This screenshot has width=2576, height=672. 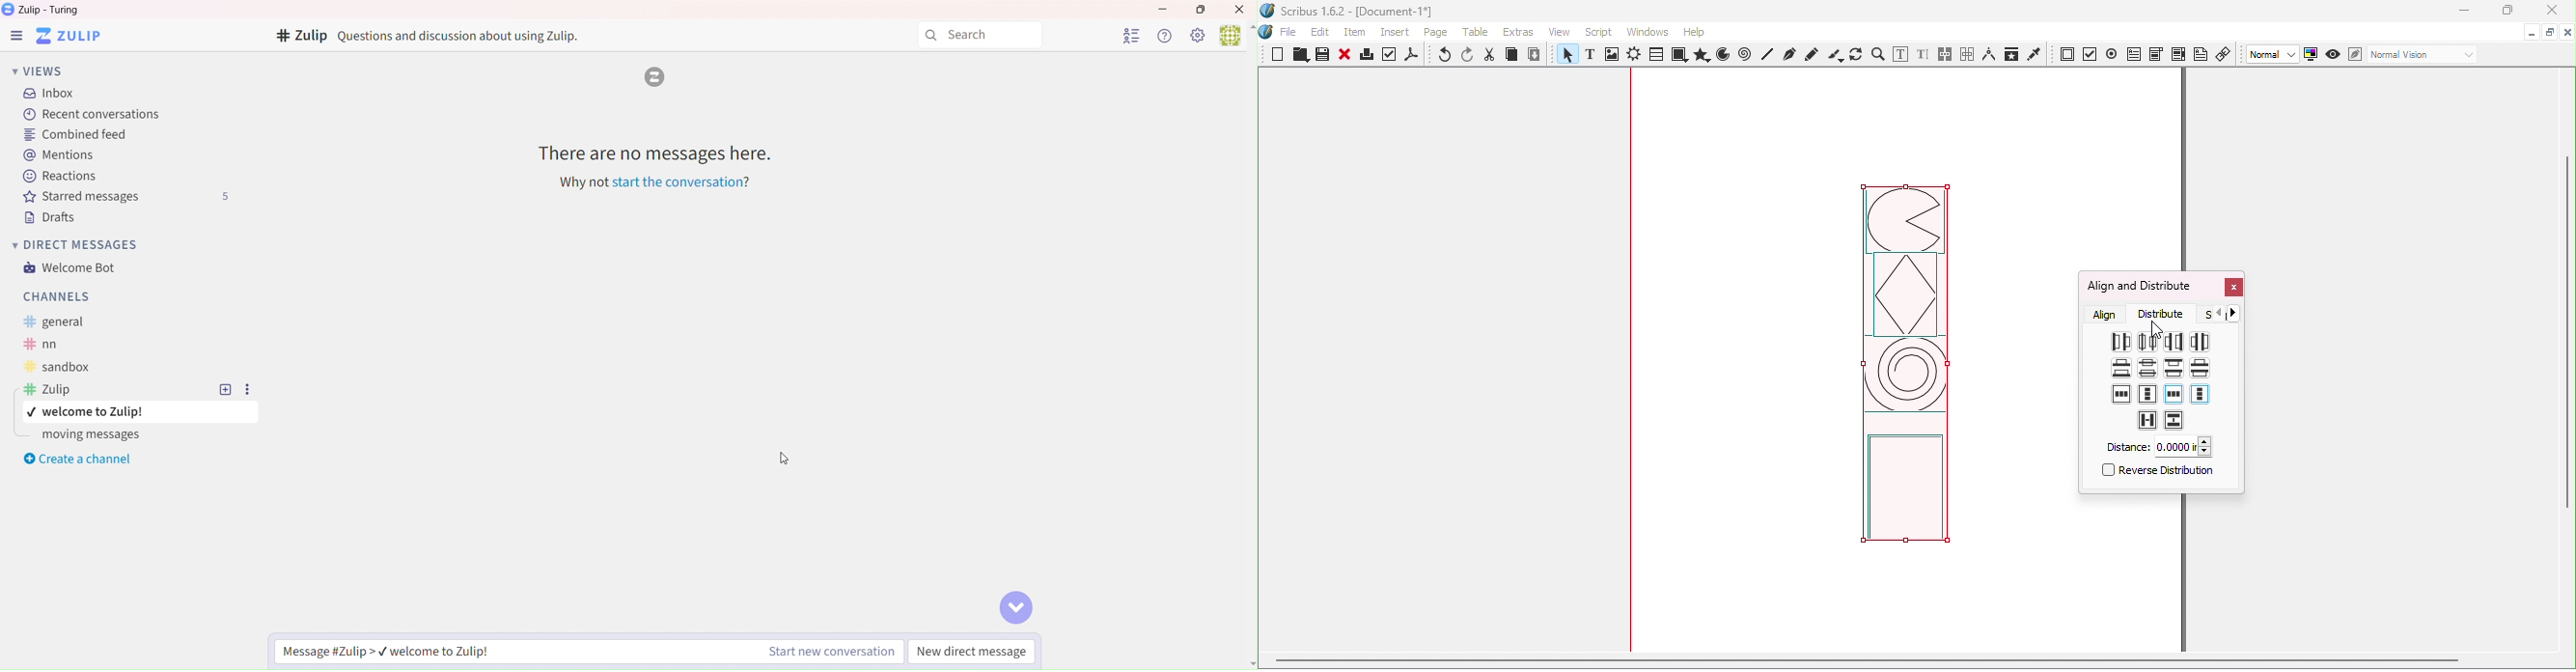 What do you see at coordinates (2035, 53) in the screenshot?
I see `Eye dropper` at bounding box center [2035, 53].